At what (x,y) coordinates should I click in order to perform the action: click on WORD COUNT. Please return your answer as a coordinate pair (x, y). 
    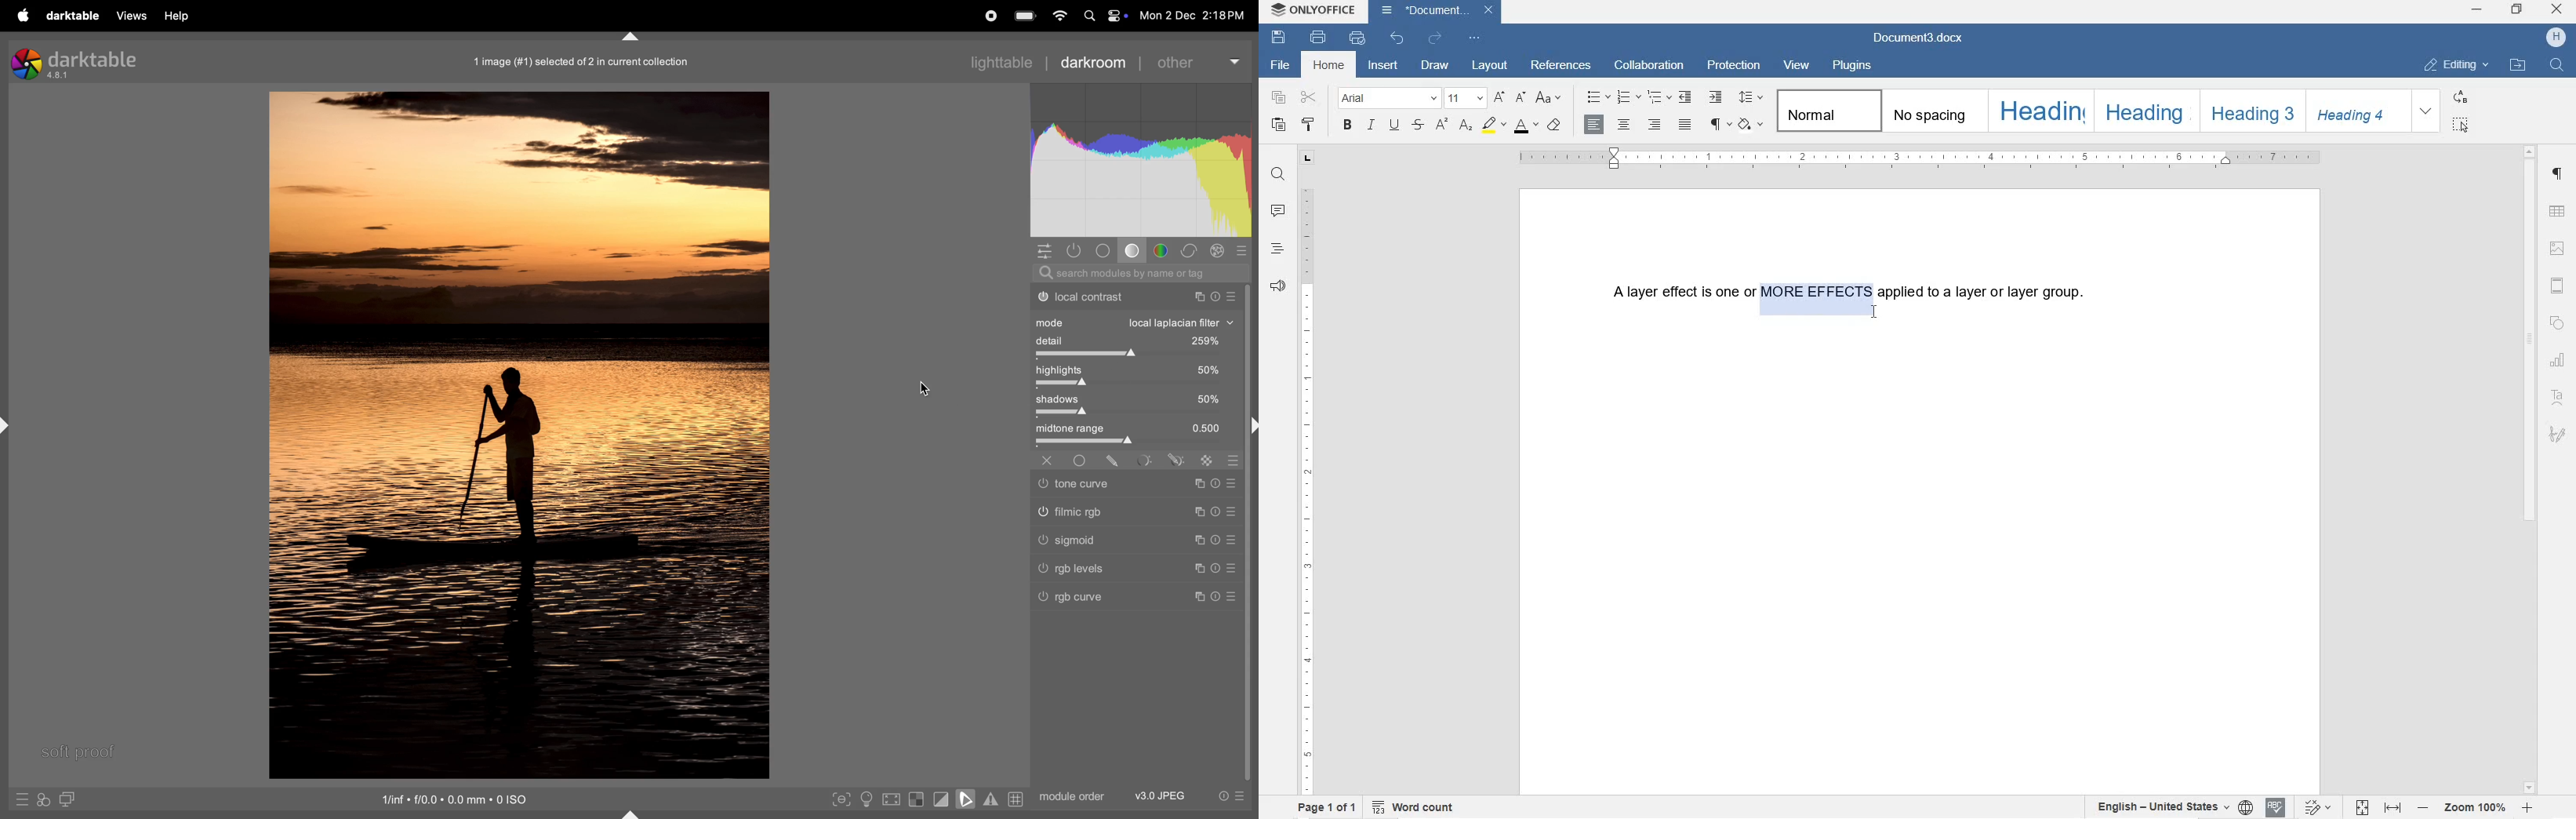
    Looking at the image, I should click on (1413, 807).